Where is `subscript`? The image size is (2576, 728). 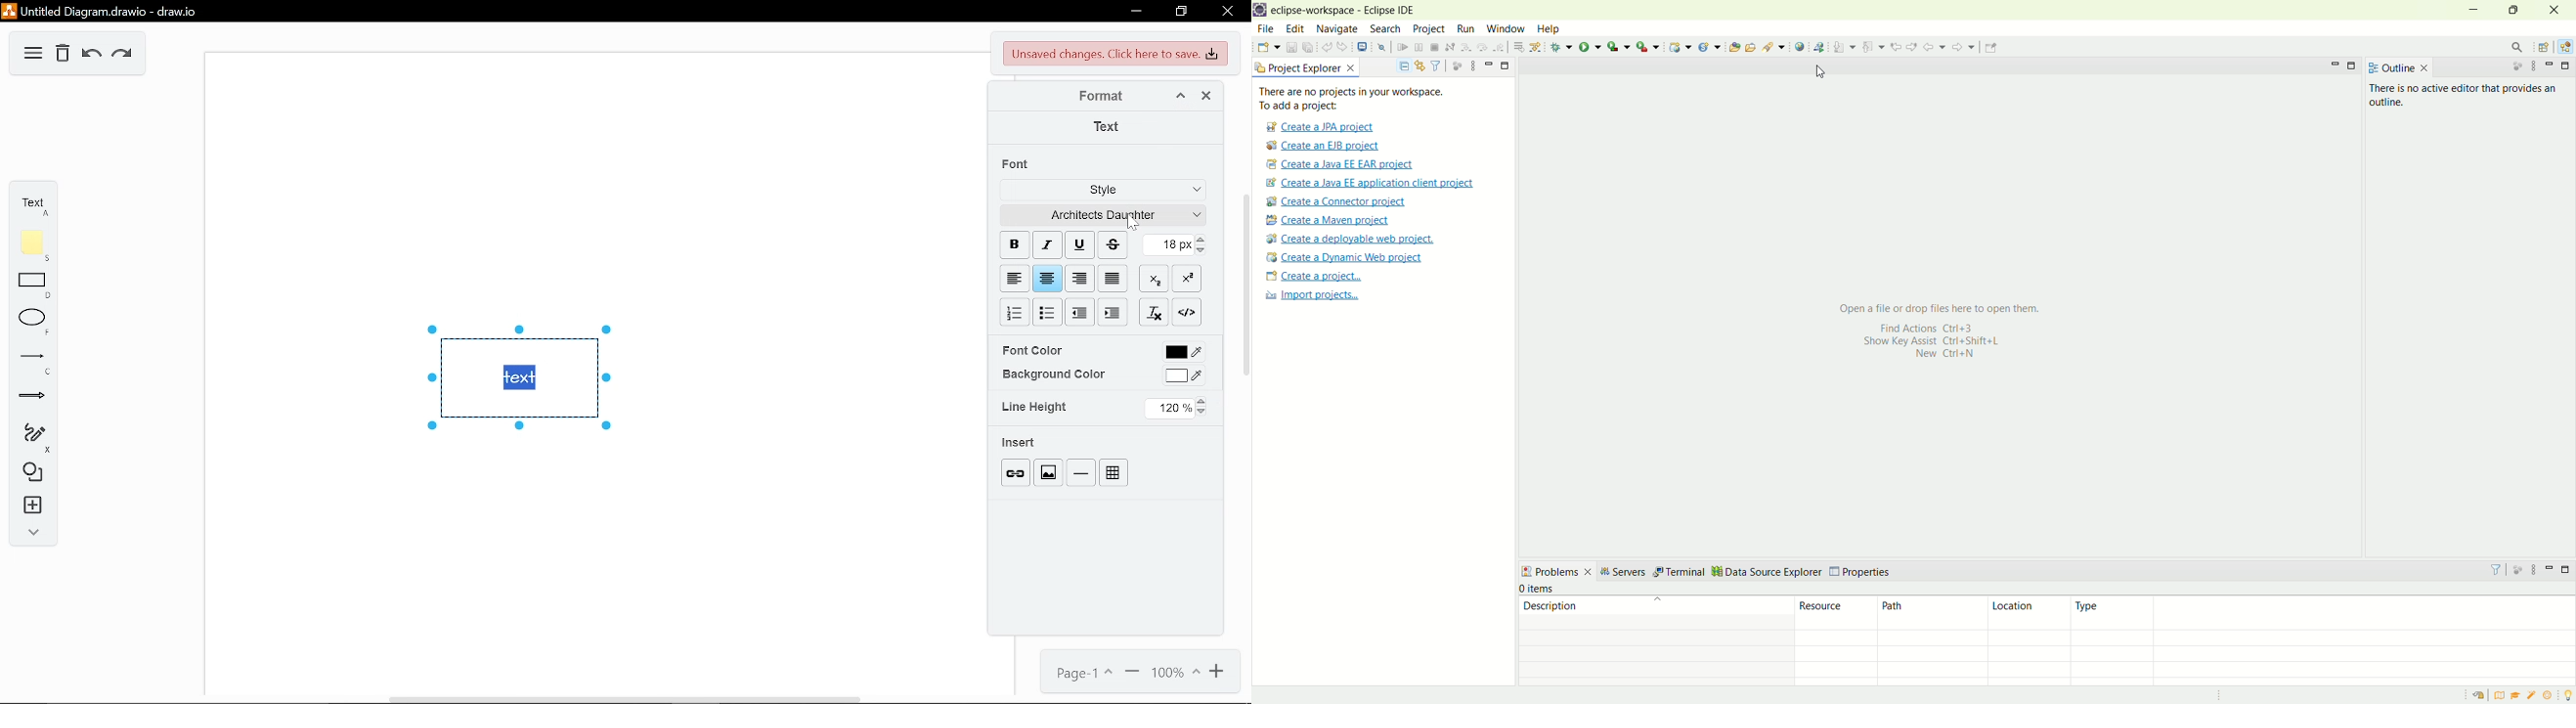
subscript is located at coordinates (1156, 280).